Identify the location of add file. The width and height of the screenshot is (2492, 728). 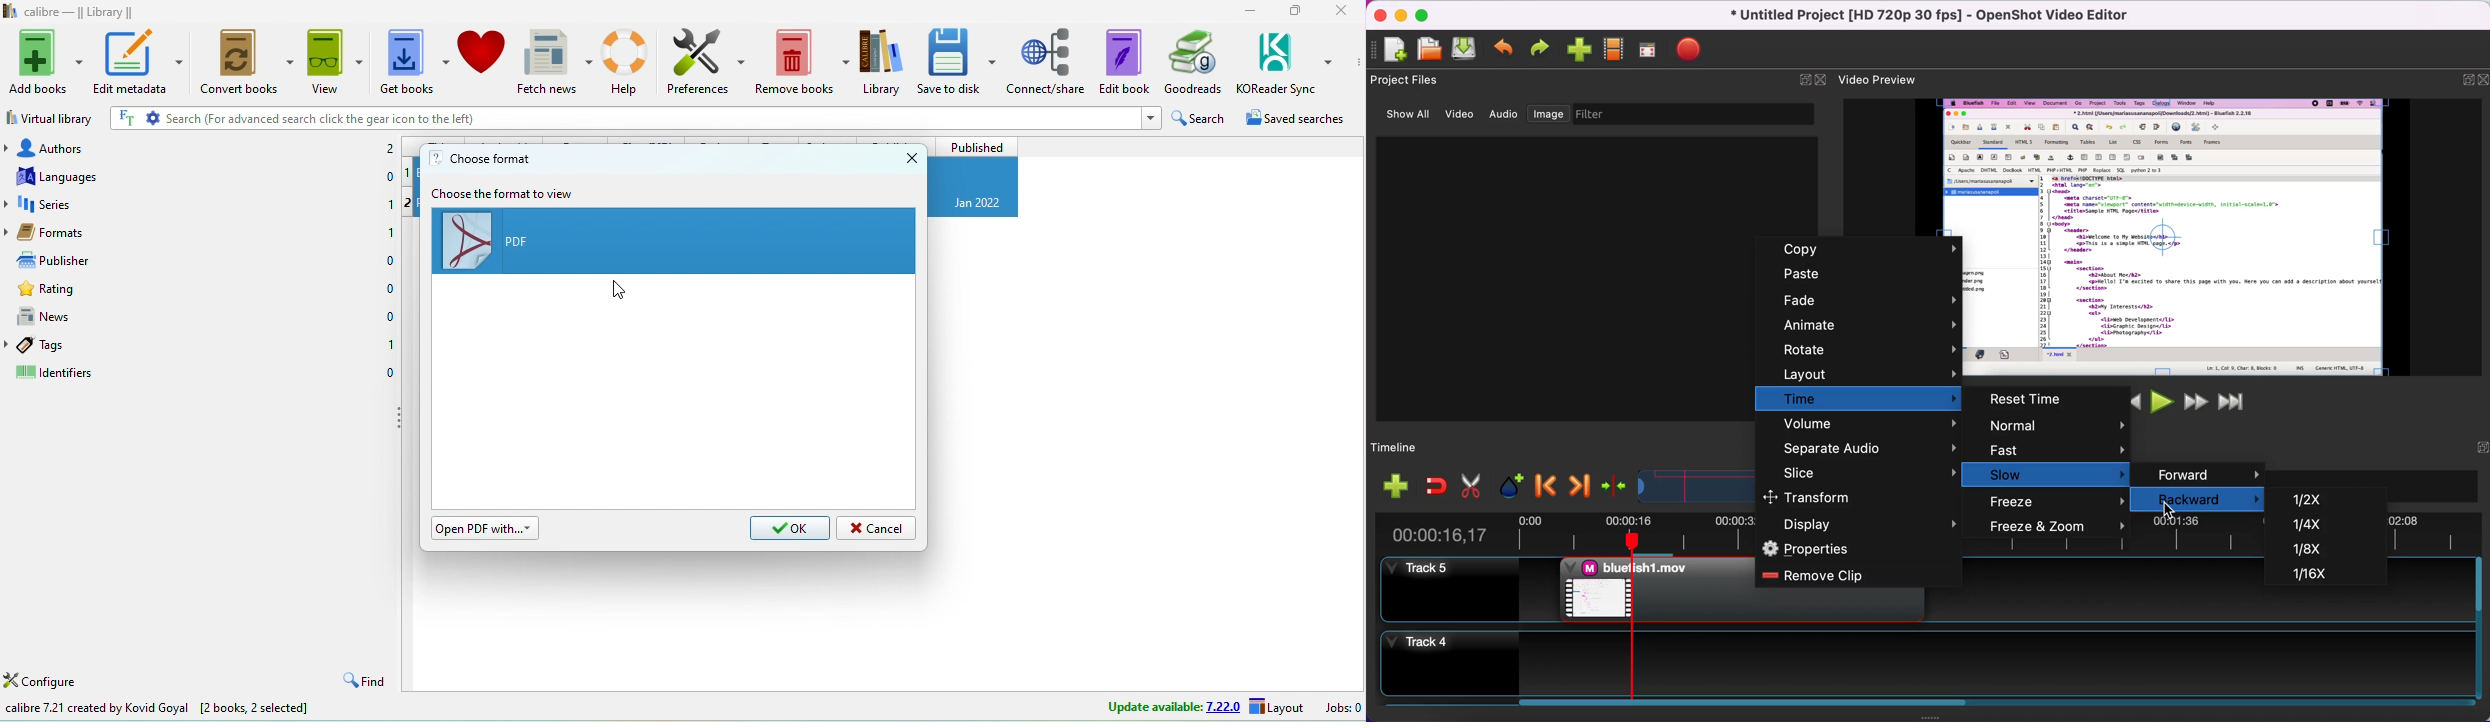
(1390, 486).